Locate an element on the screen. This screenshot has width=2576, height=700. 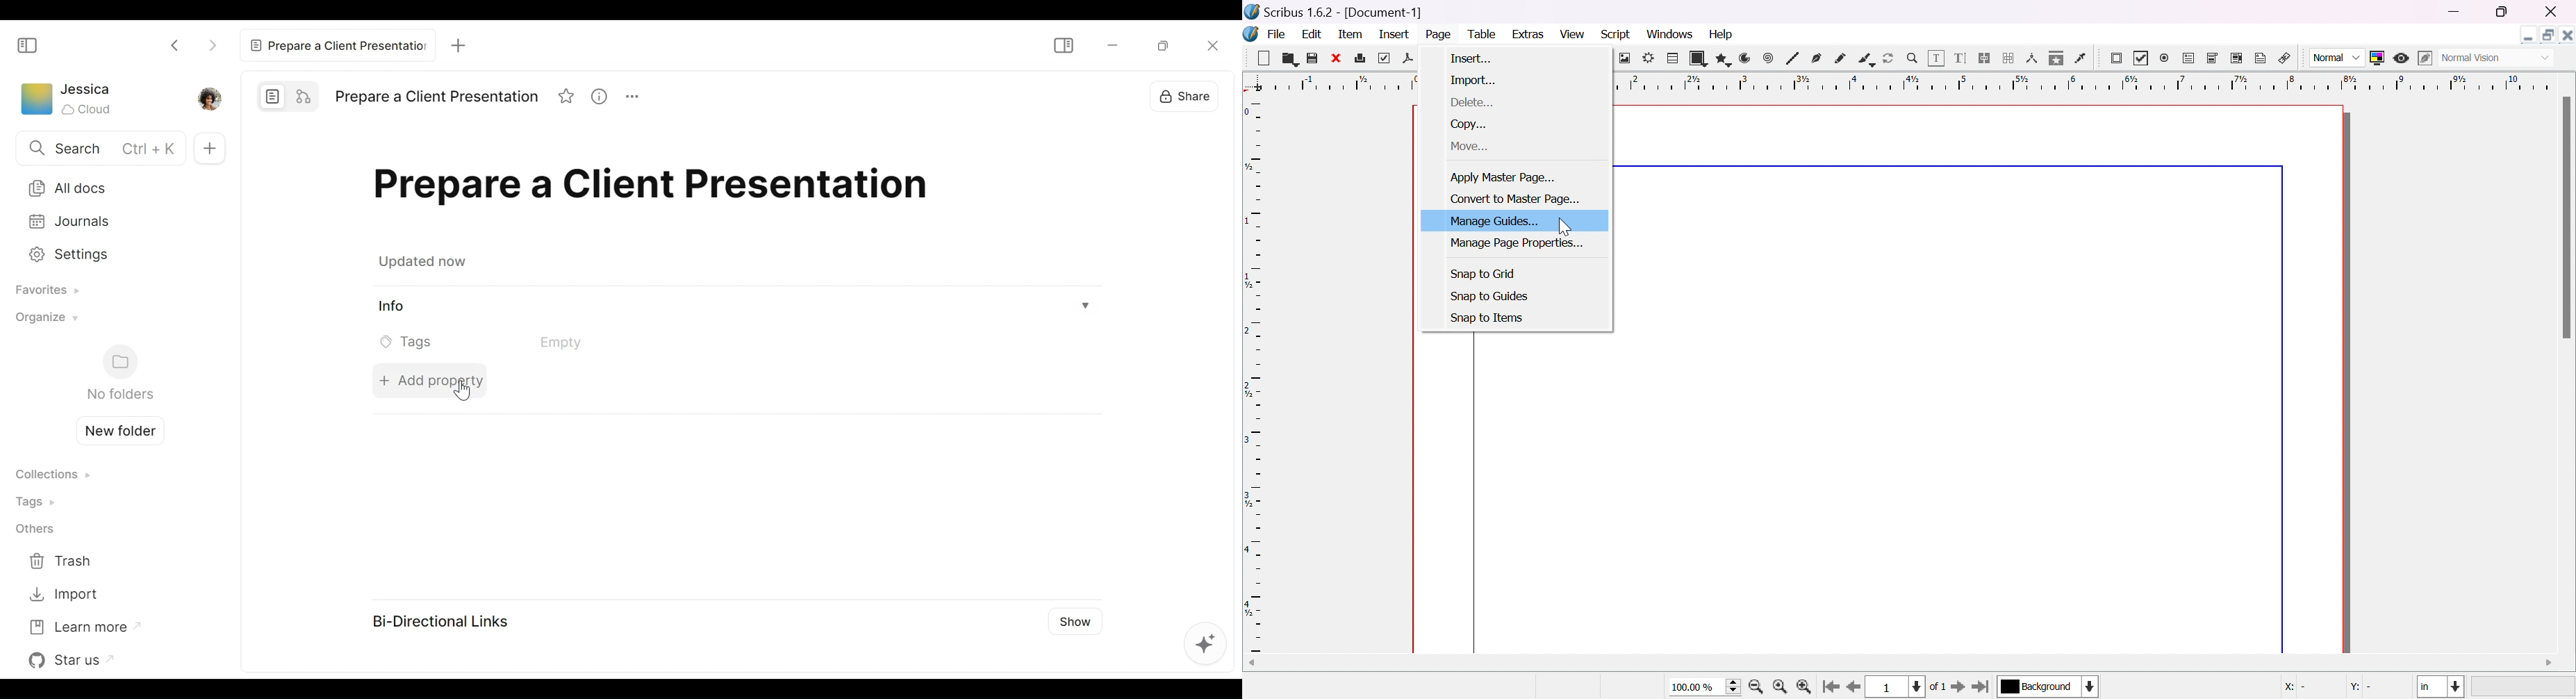
All Documents is located at coordinates (111, 187).